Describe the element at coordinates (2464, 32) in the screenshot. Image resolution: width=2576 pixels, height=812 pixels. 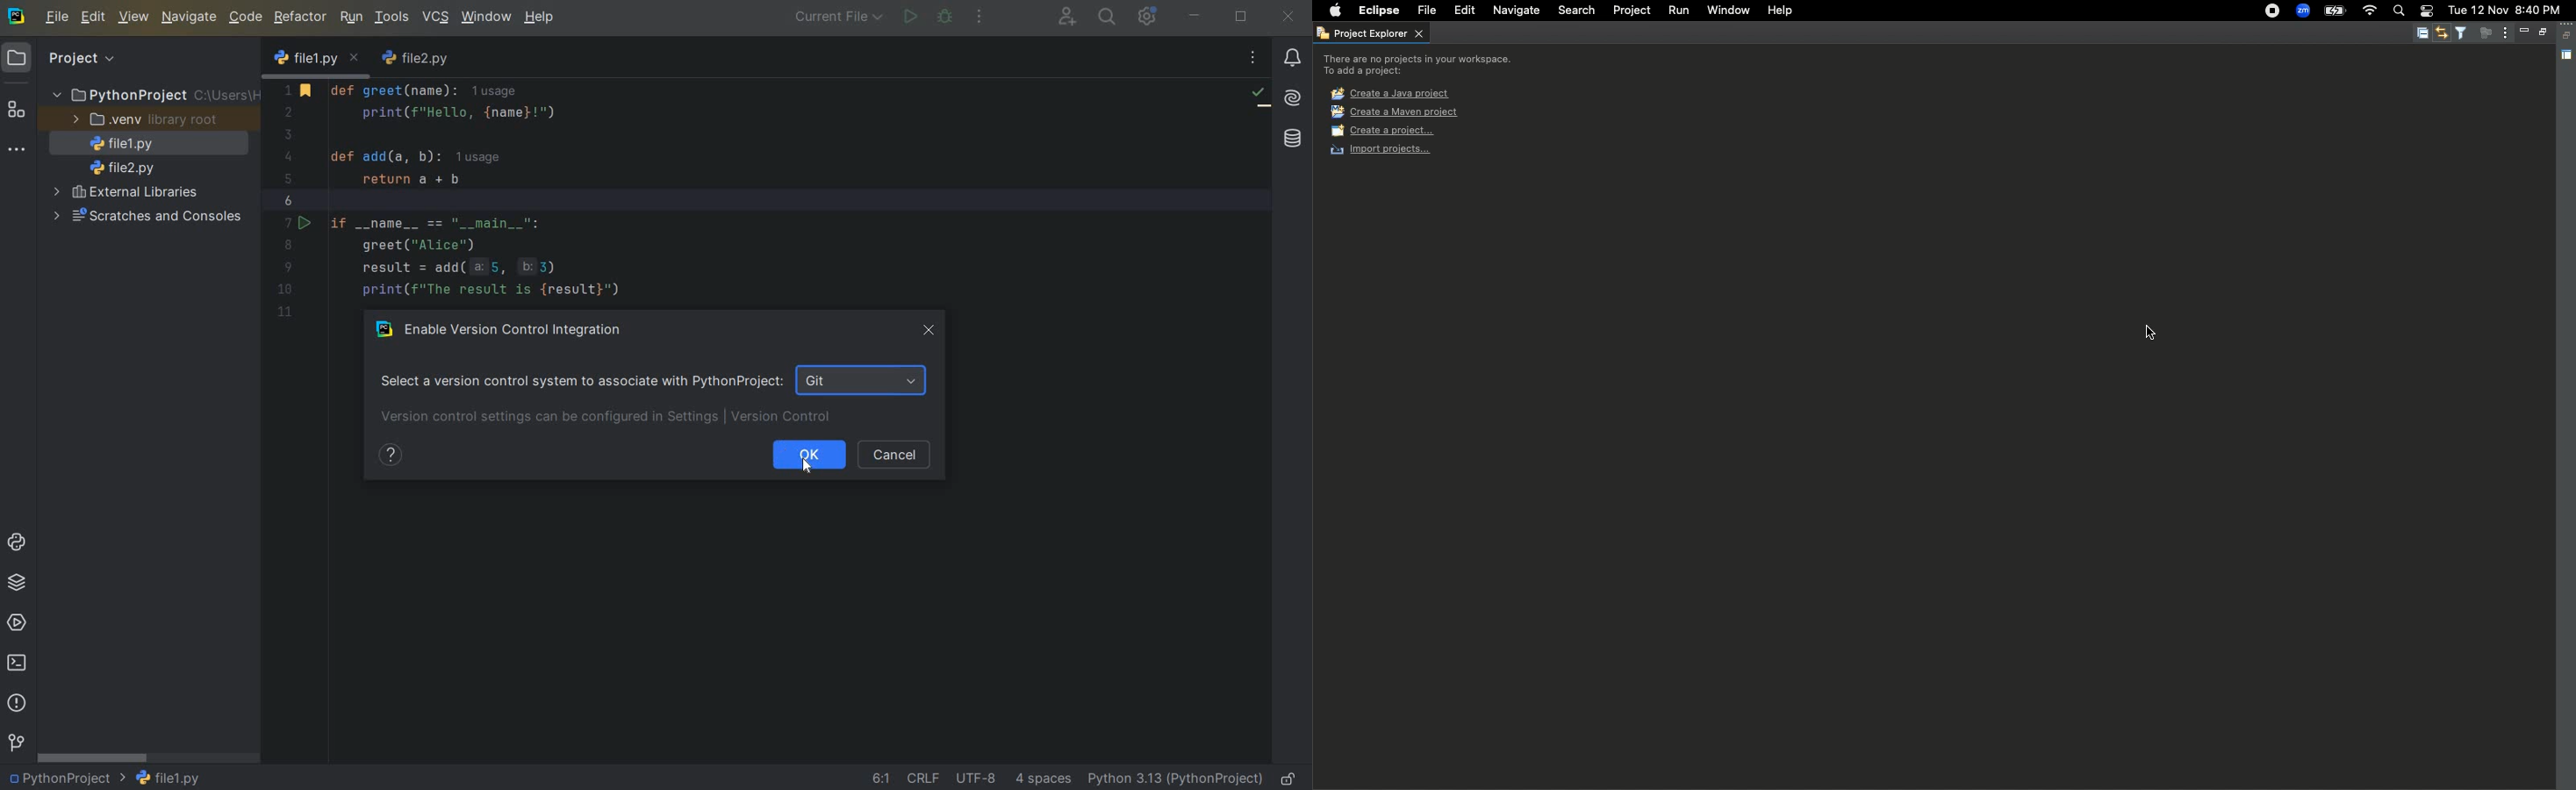
I see `Select and deselect filters ` at that location.